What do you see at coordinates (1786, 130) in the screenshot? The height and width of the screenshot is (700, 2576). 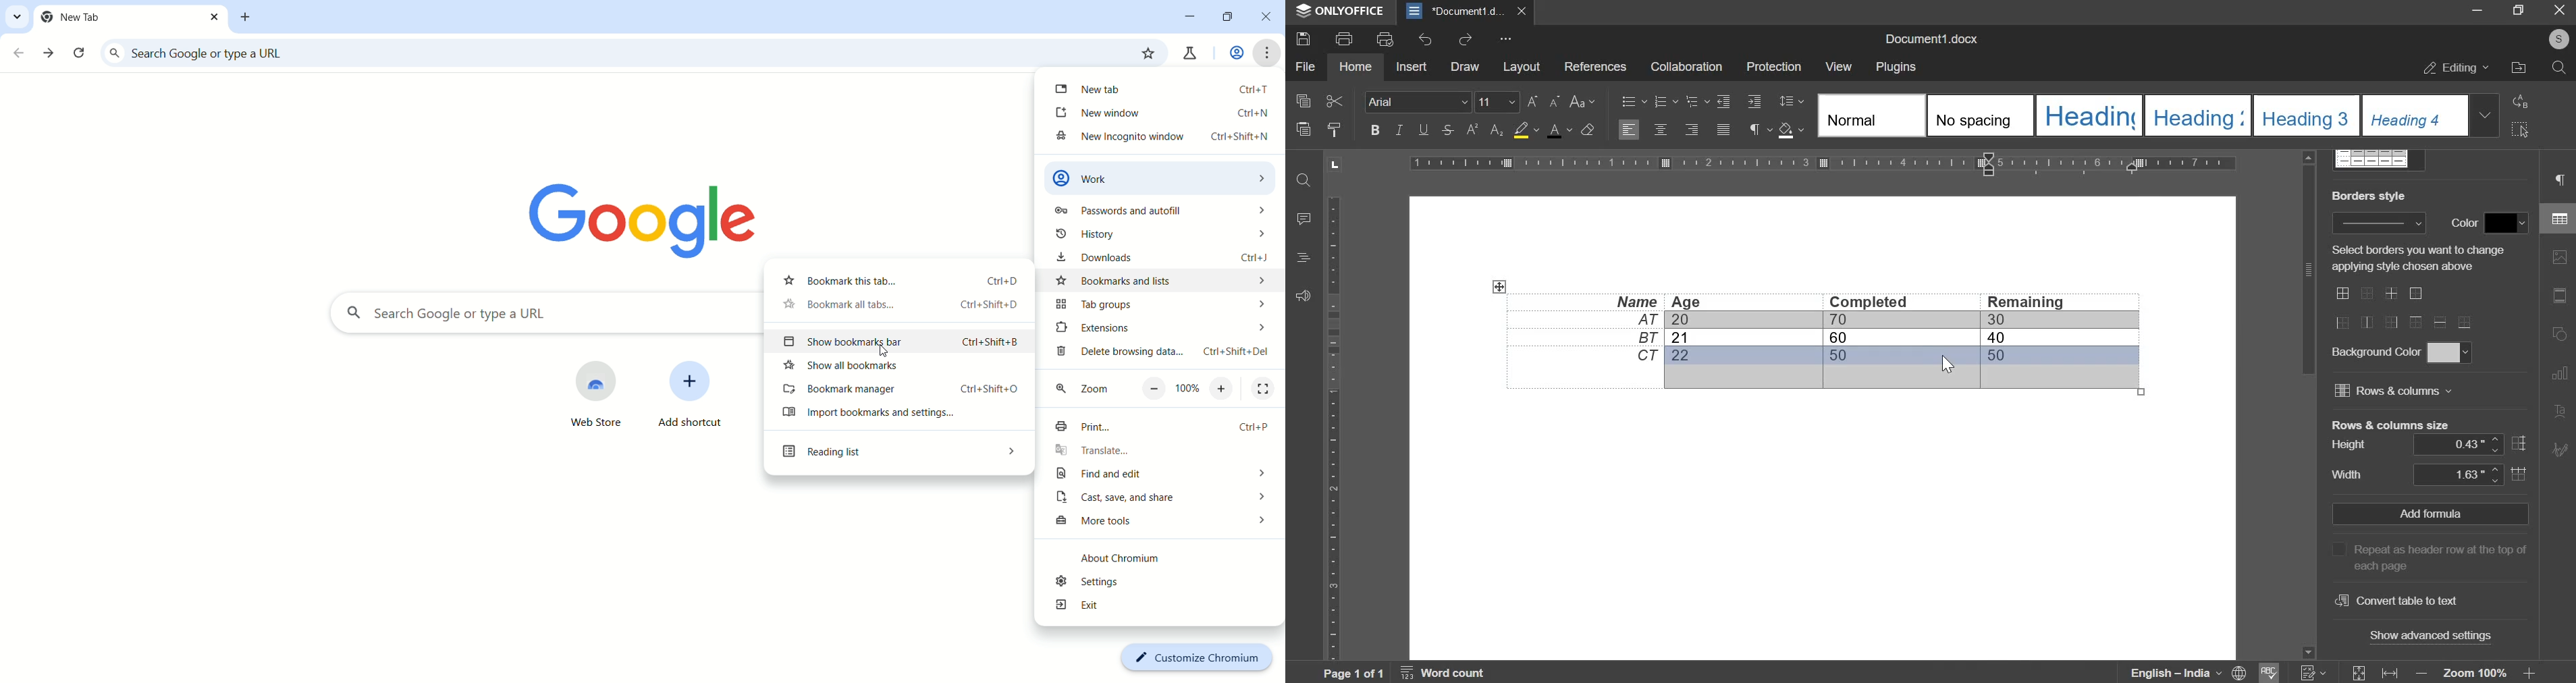 I see `shading` at bounding box center [1786, 130].